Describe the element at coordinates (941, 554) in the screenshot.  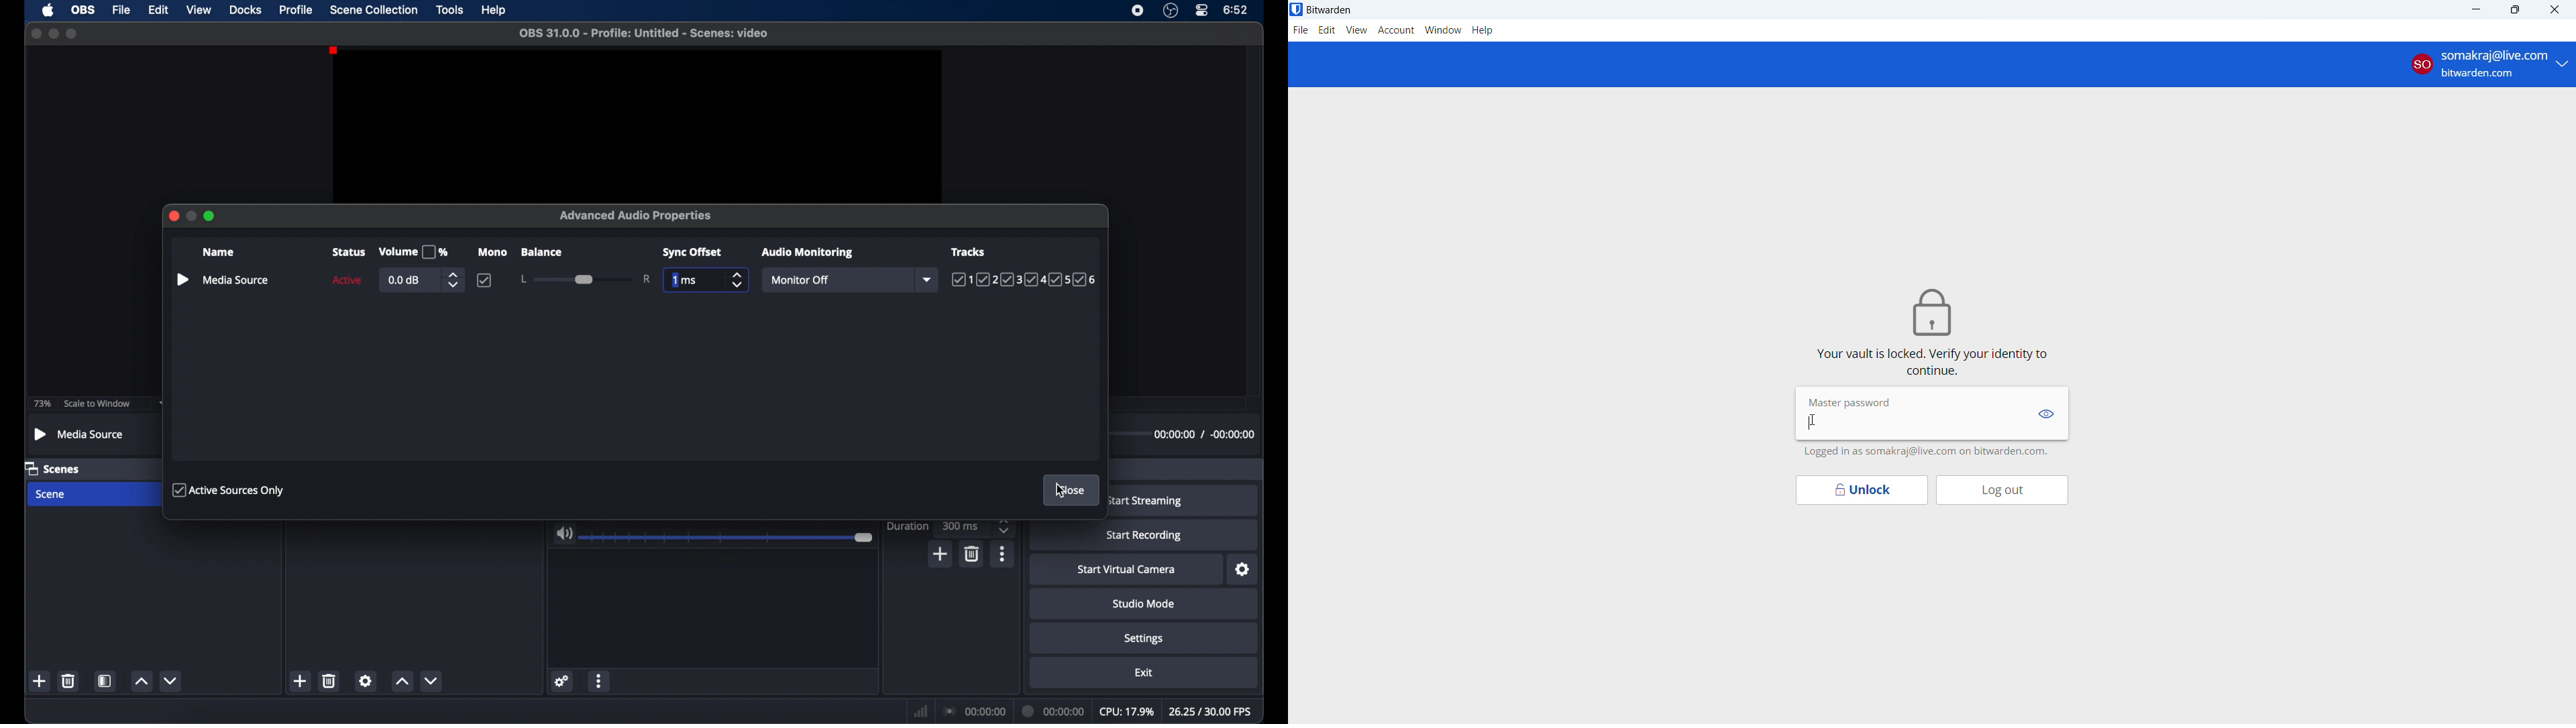
I see `add` at that location.